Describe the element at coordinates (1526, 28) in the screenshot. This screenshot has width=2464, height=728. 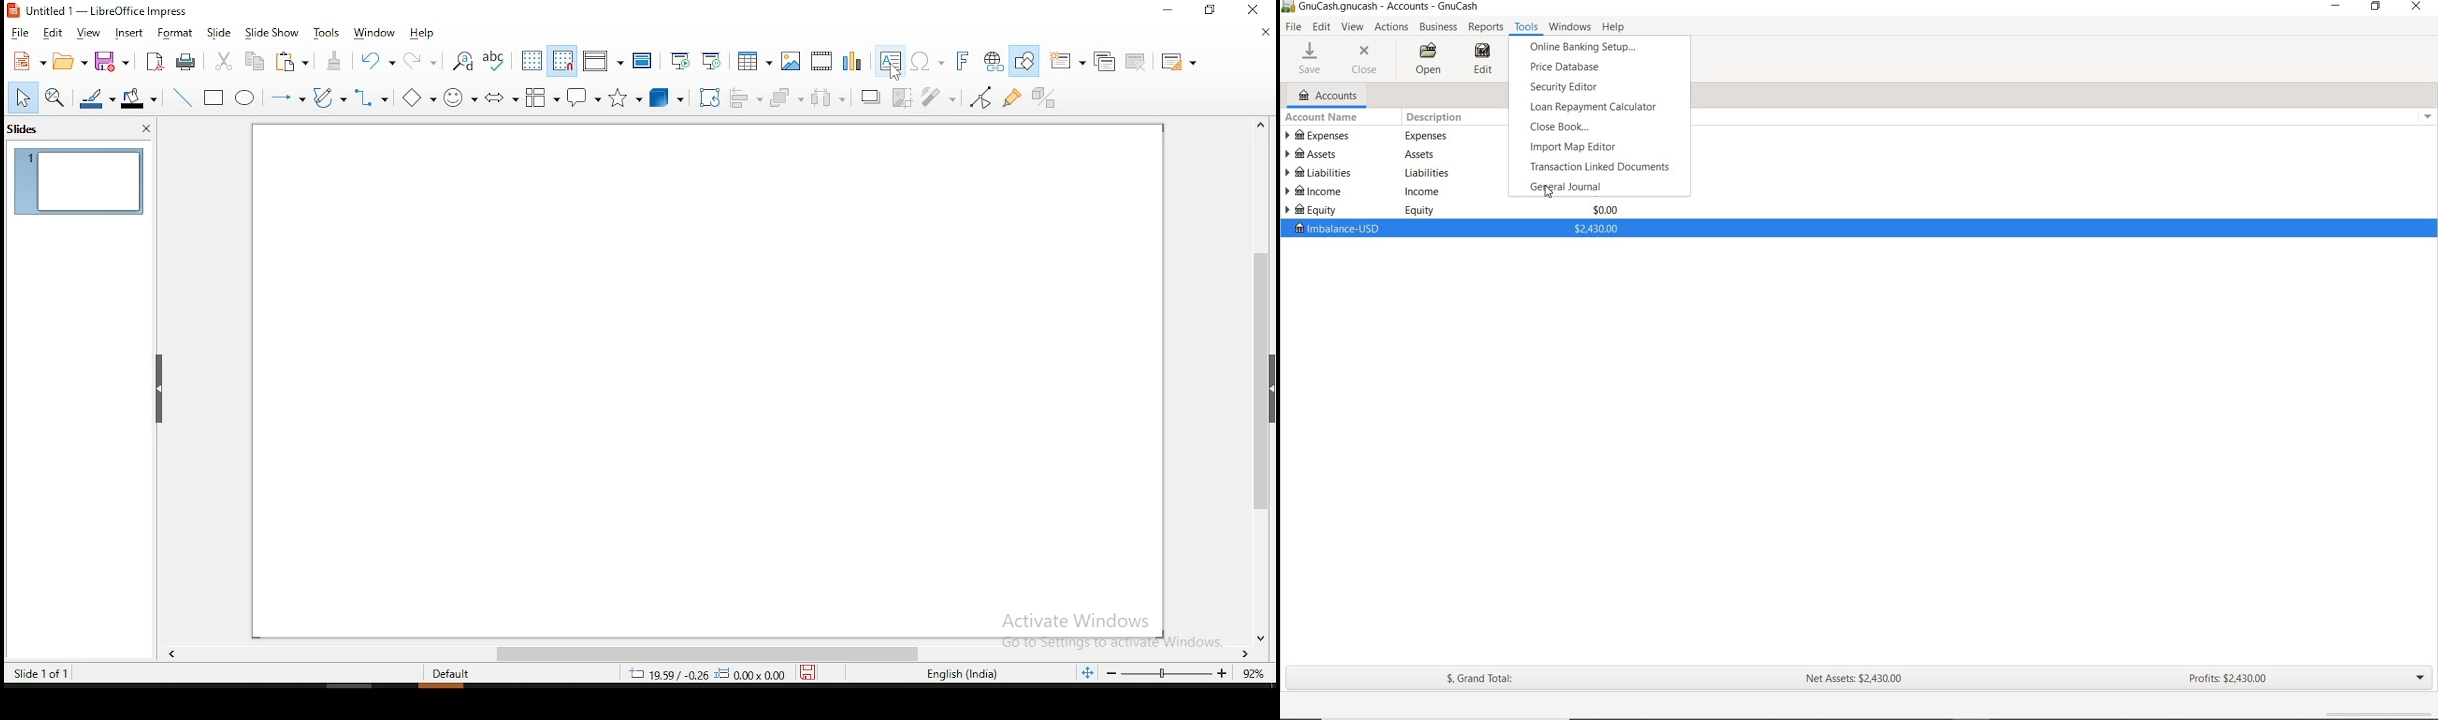
I see `TOOLS` at that location.